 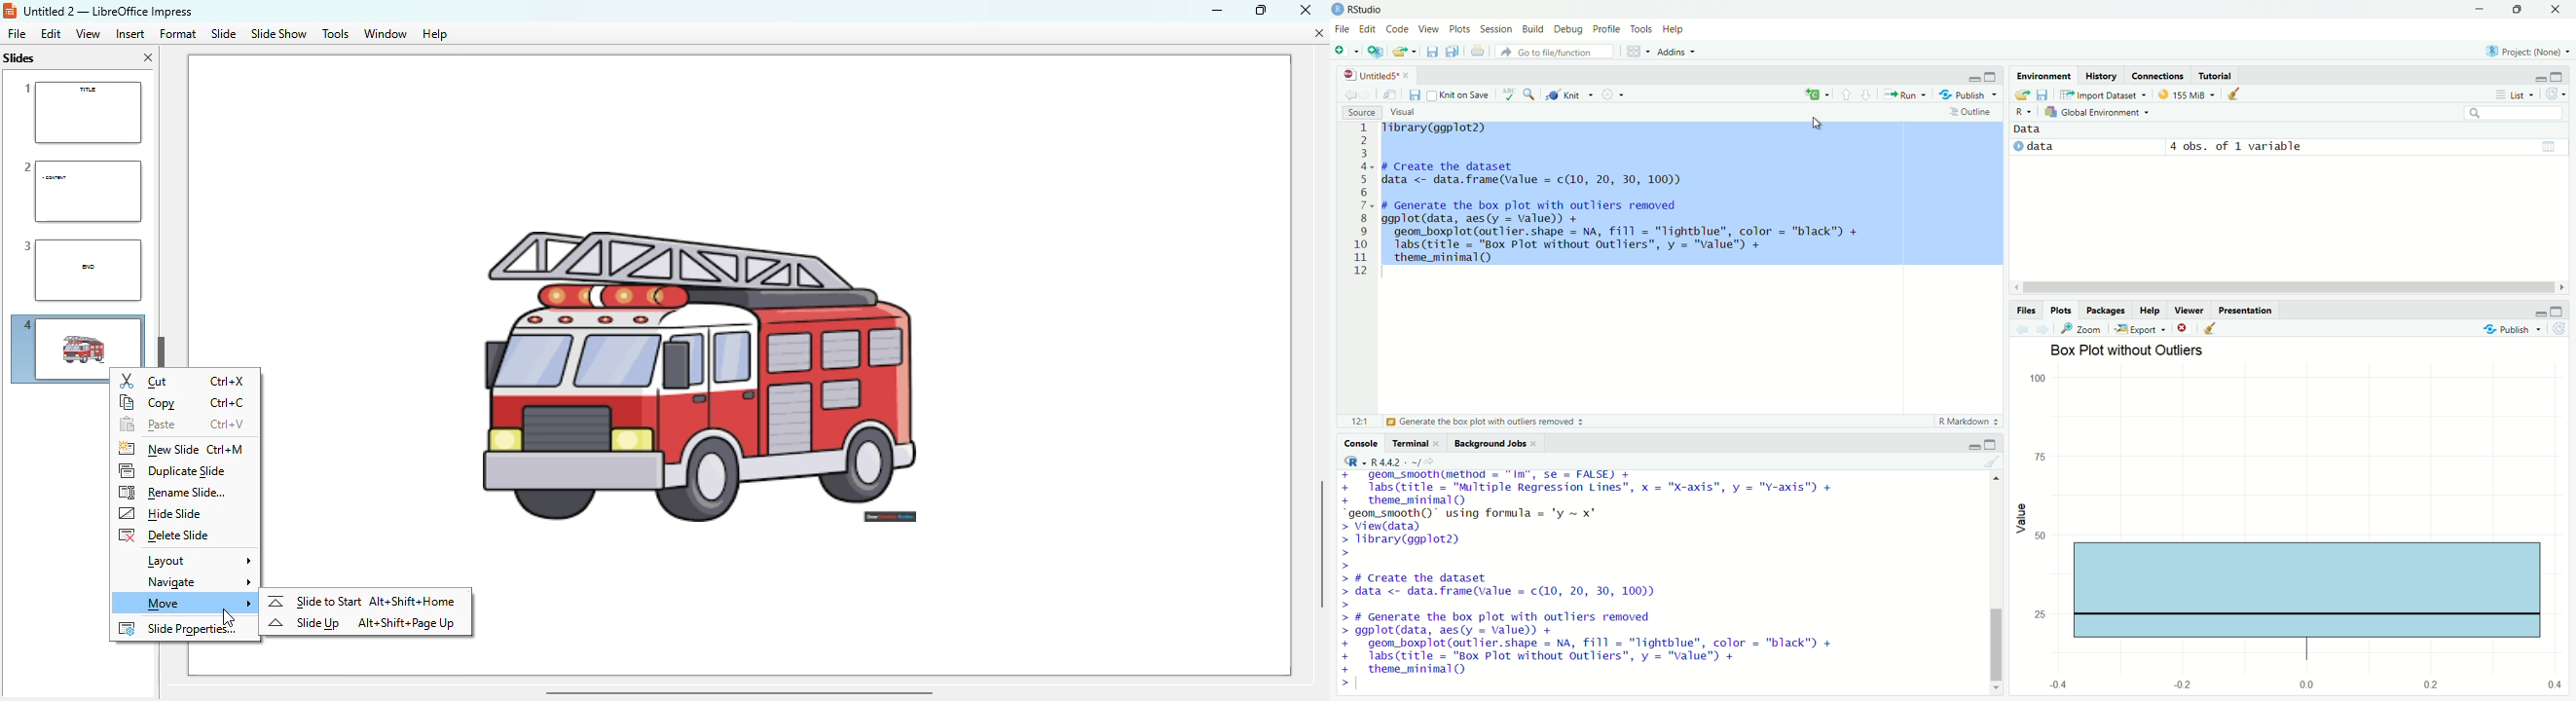 I want to click on copy, so click(x=1453, y=52).